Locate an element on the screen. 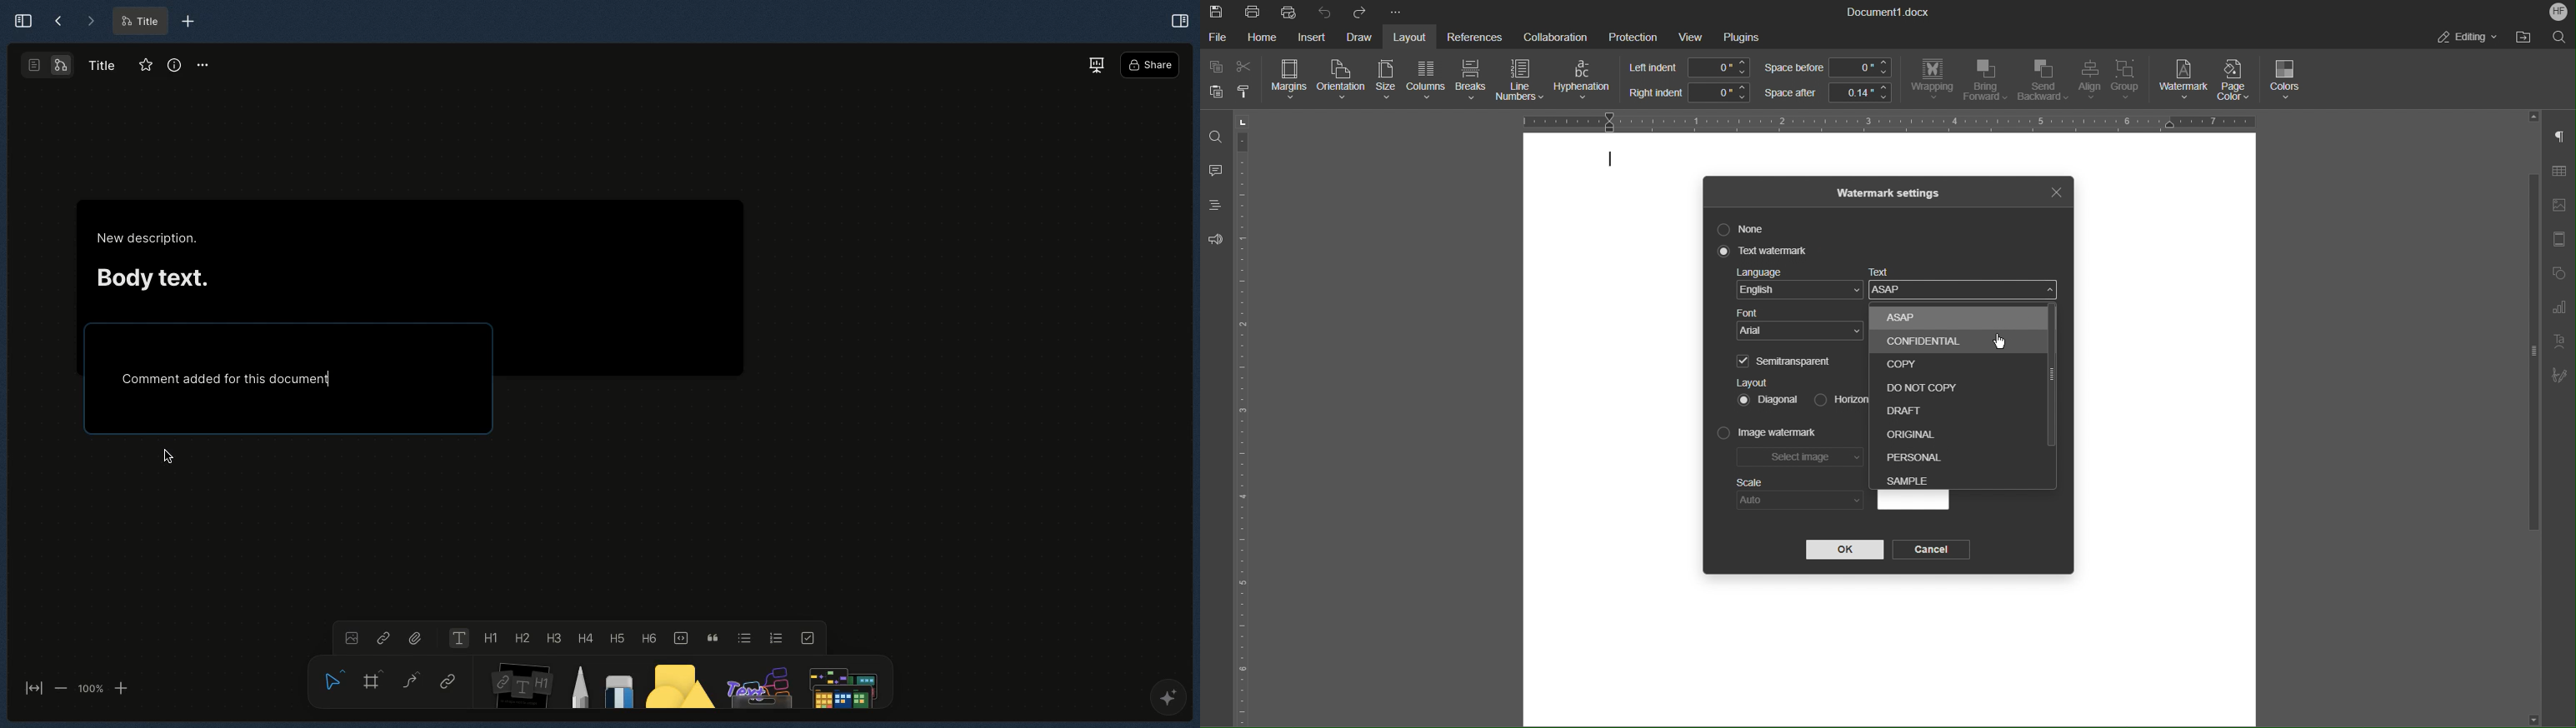 The image size is (2576, 728). Quick Print is located at coordinates (1290, 11).